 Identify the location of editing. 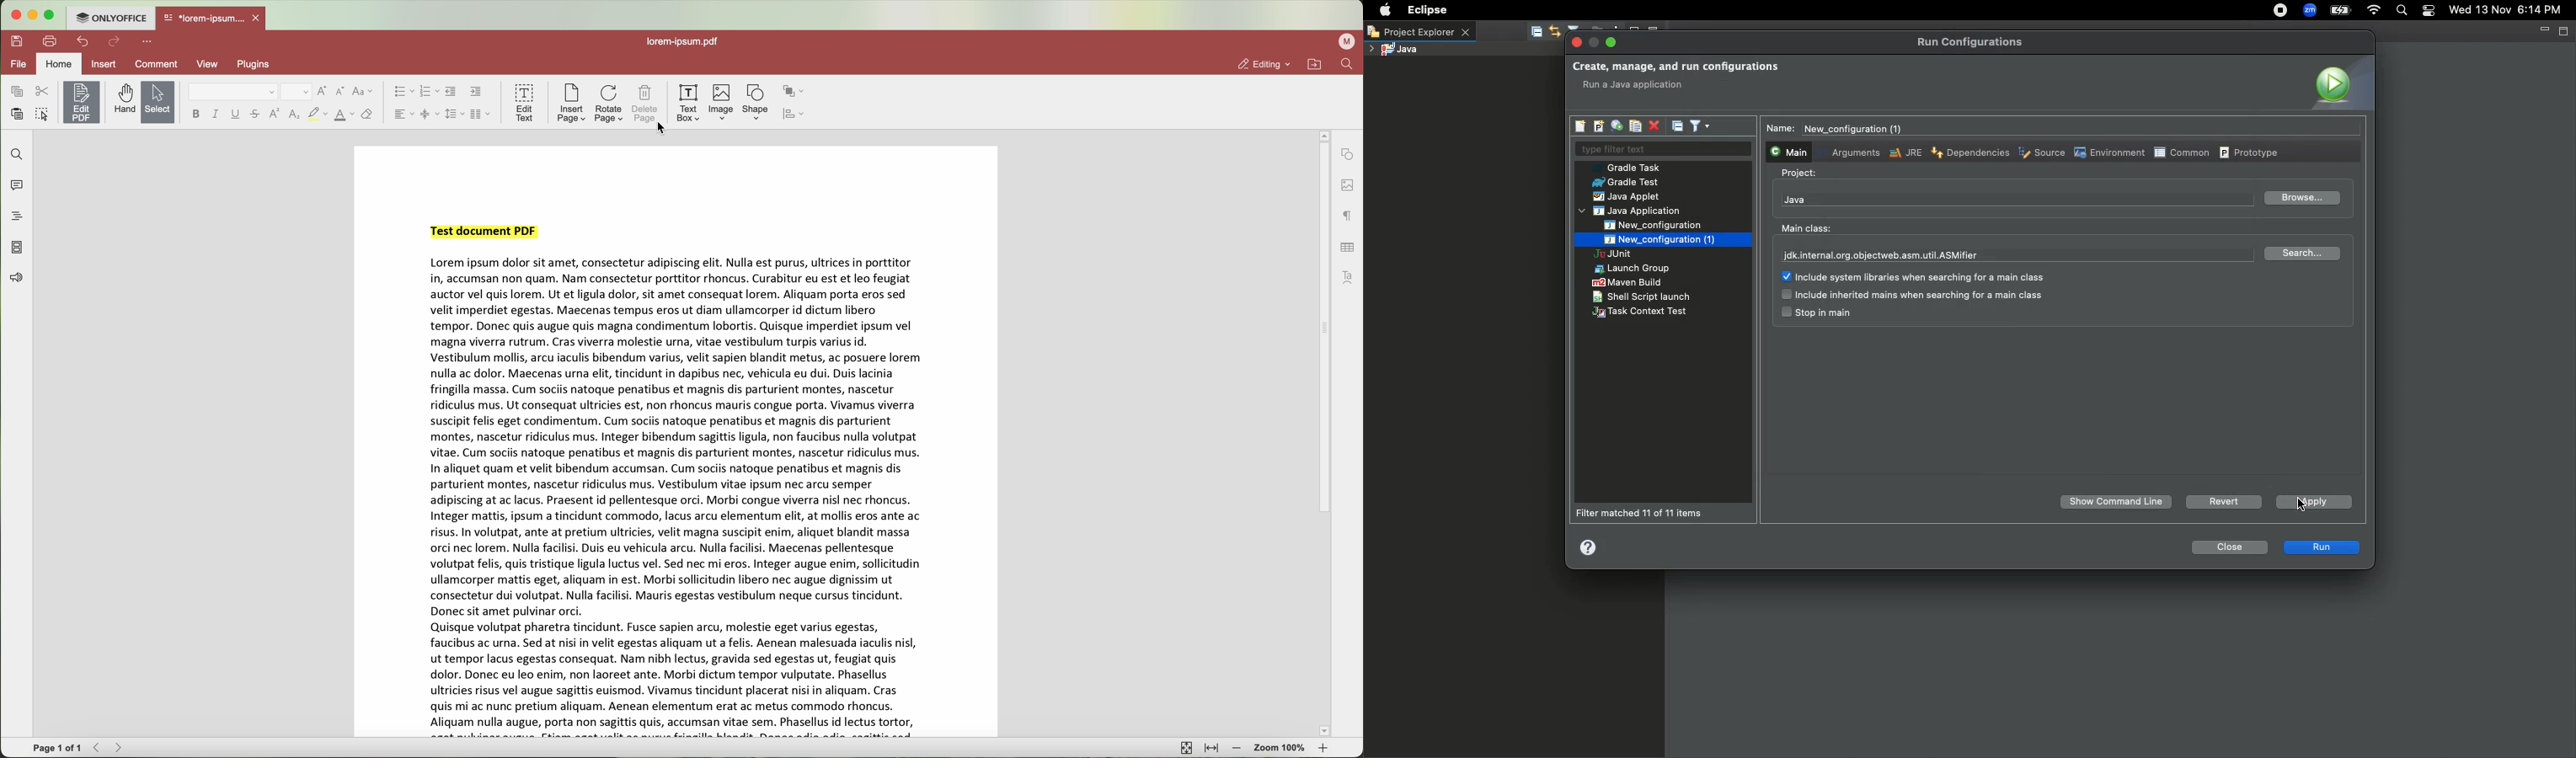
(1263, 65).